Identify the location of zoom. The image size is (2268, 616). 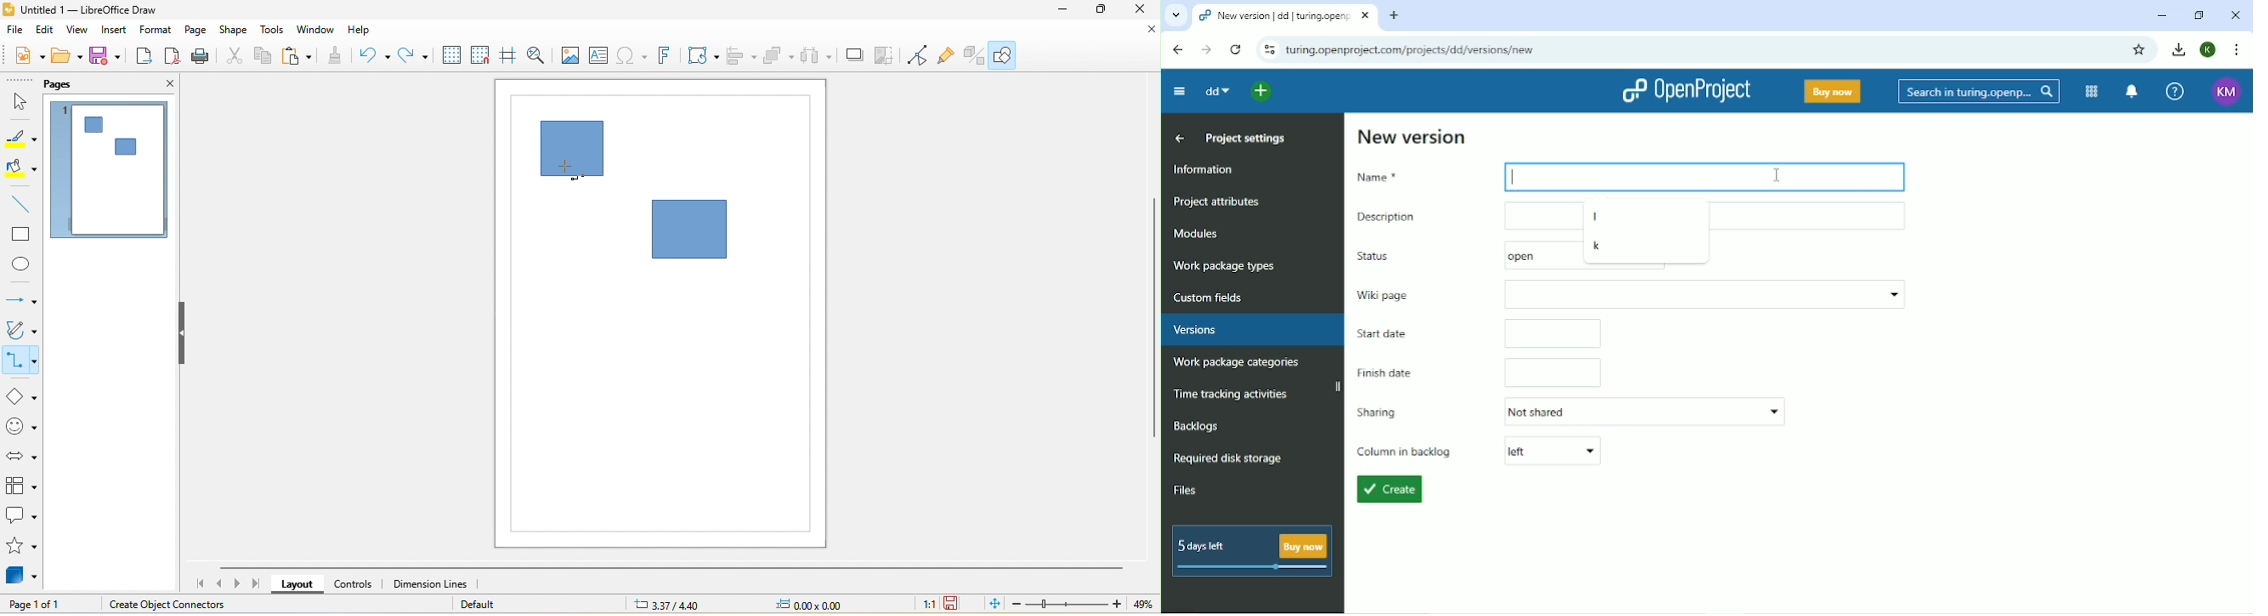
(1087, 603).